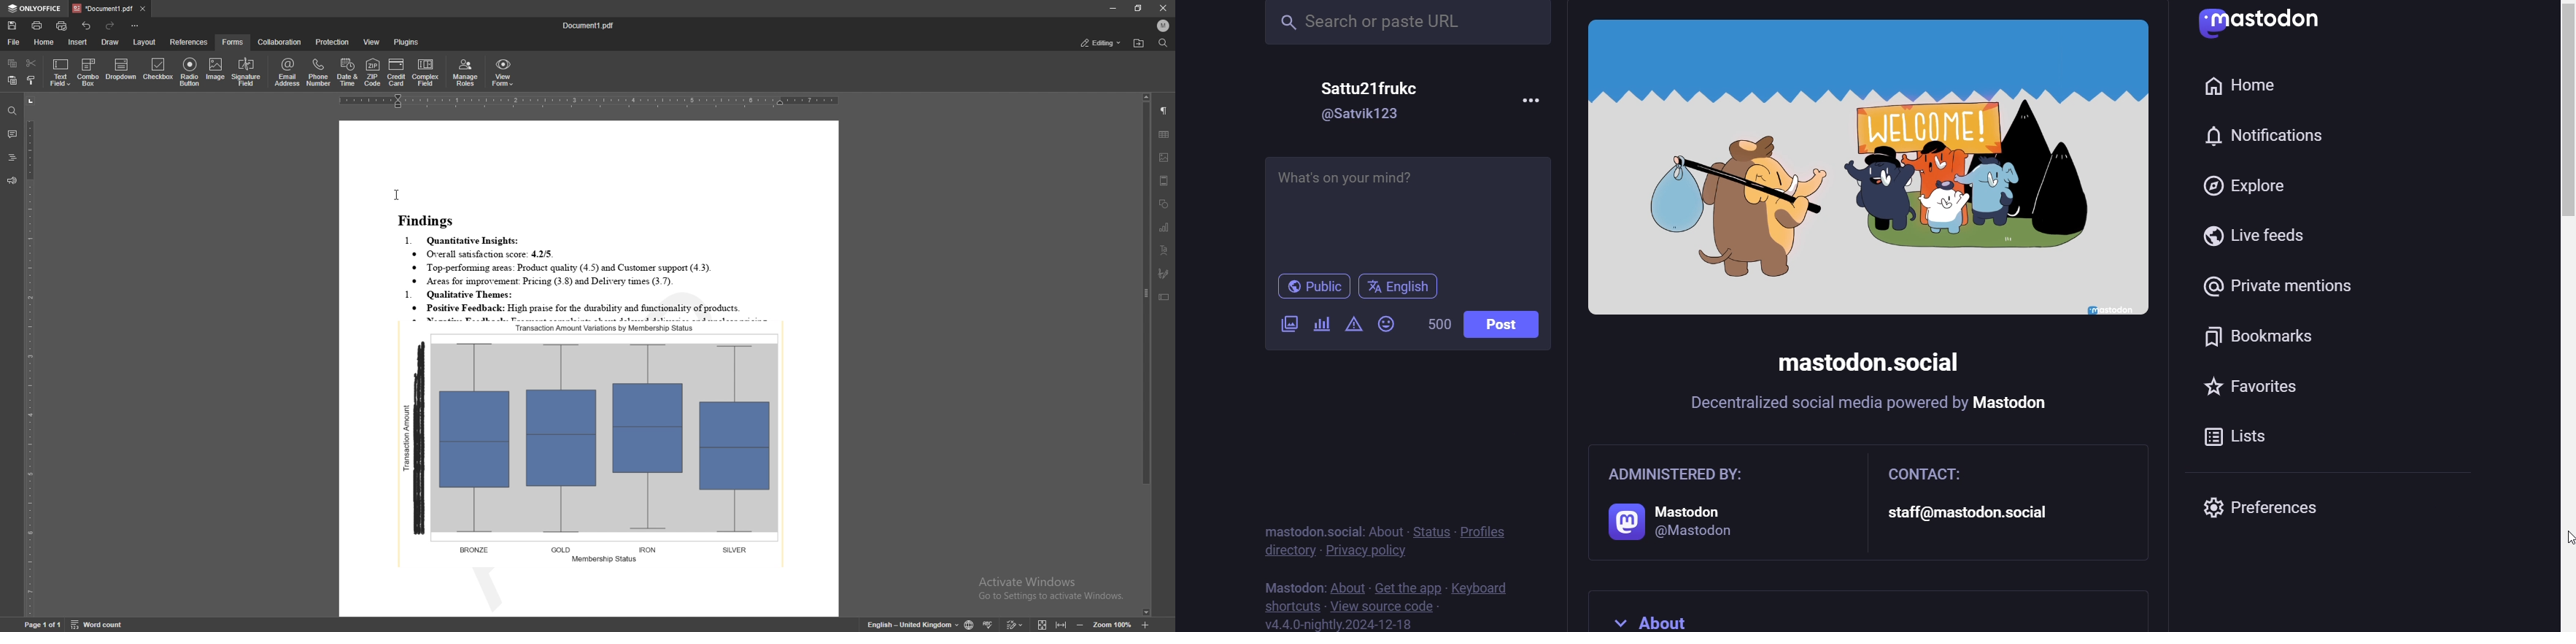 The height and width of the screenshot is (644, 2576). Describe the element at coordinates (1307, 286) in the screenshot. I see `public` at that location.